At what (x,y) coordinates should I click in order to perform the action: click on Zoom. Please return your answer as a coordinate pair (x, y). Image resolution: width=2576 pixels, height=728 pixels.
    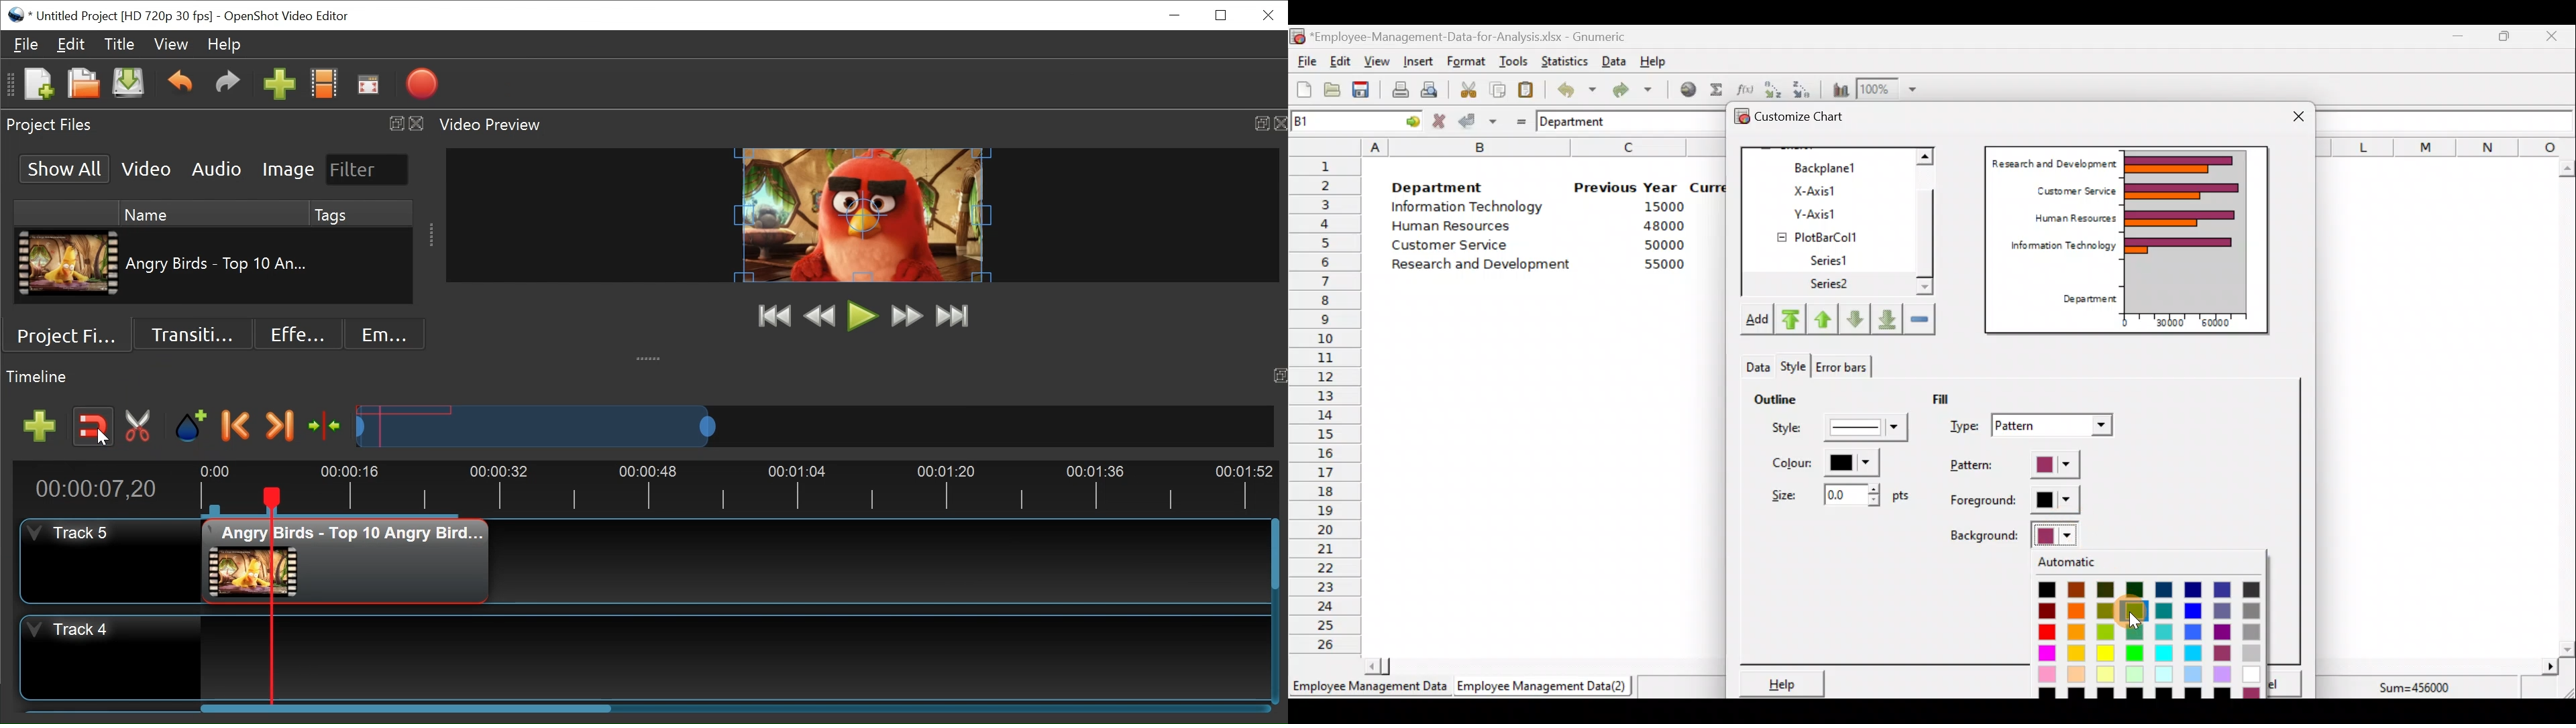
    Looking at the image, I should click on (1888, 89).